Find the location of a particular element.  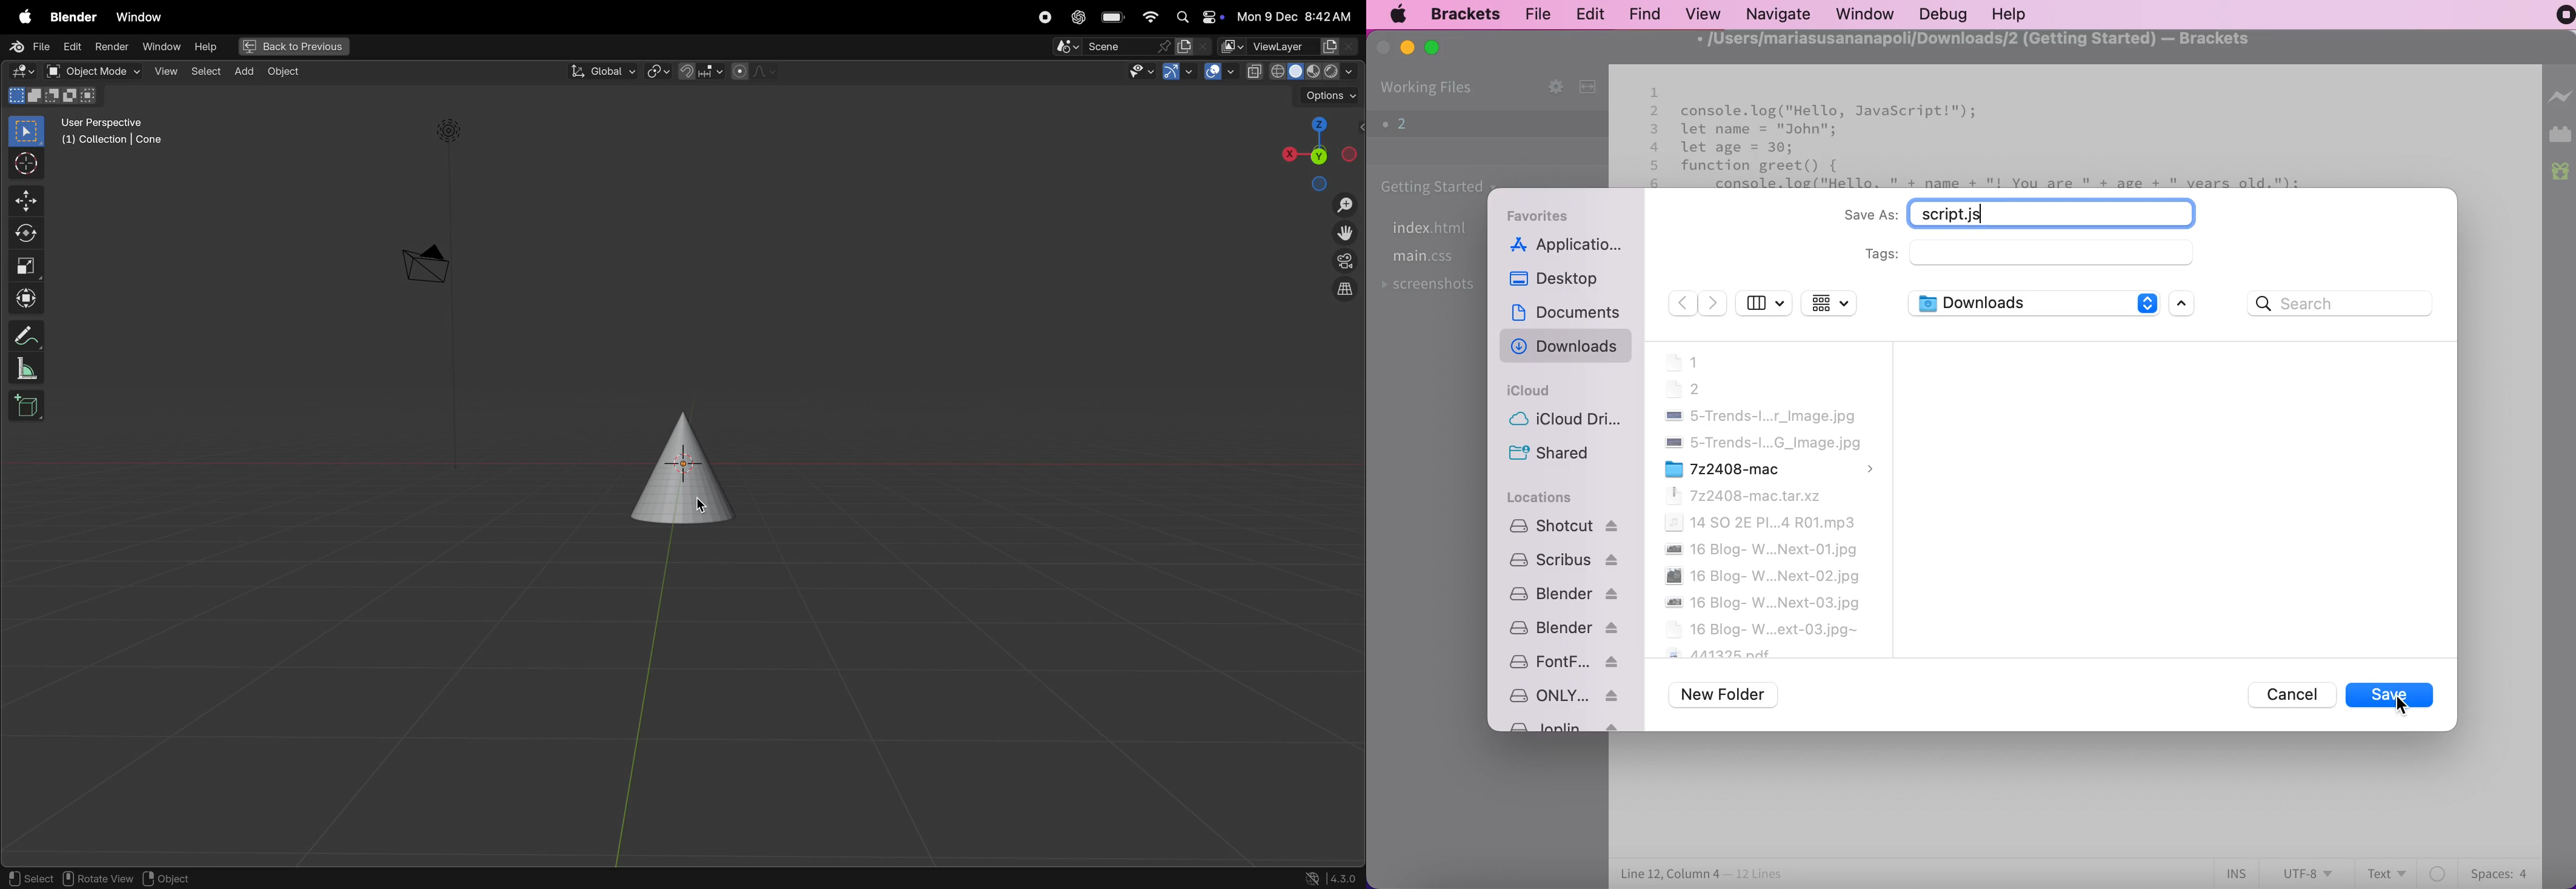

window is located at coordinates (162, 48).